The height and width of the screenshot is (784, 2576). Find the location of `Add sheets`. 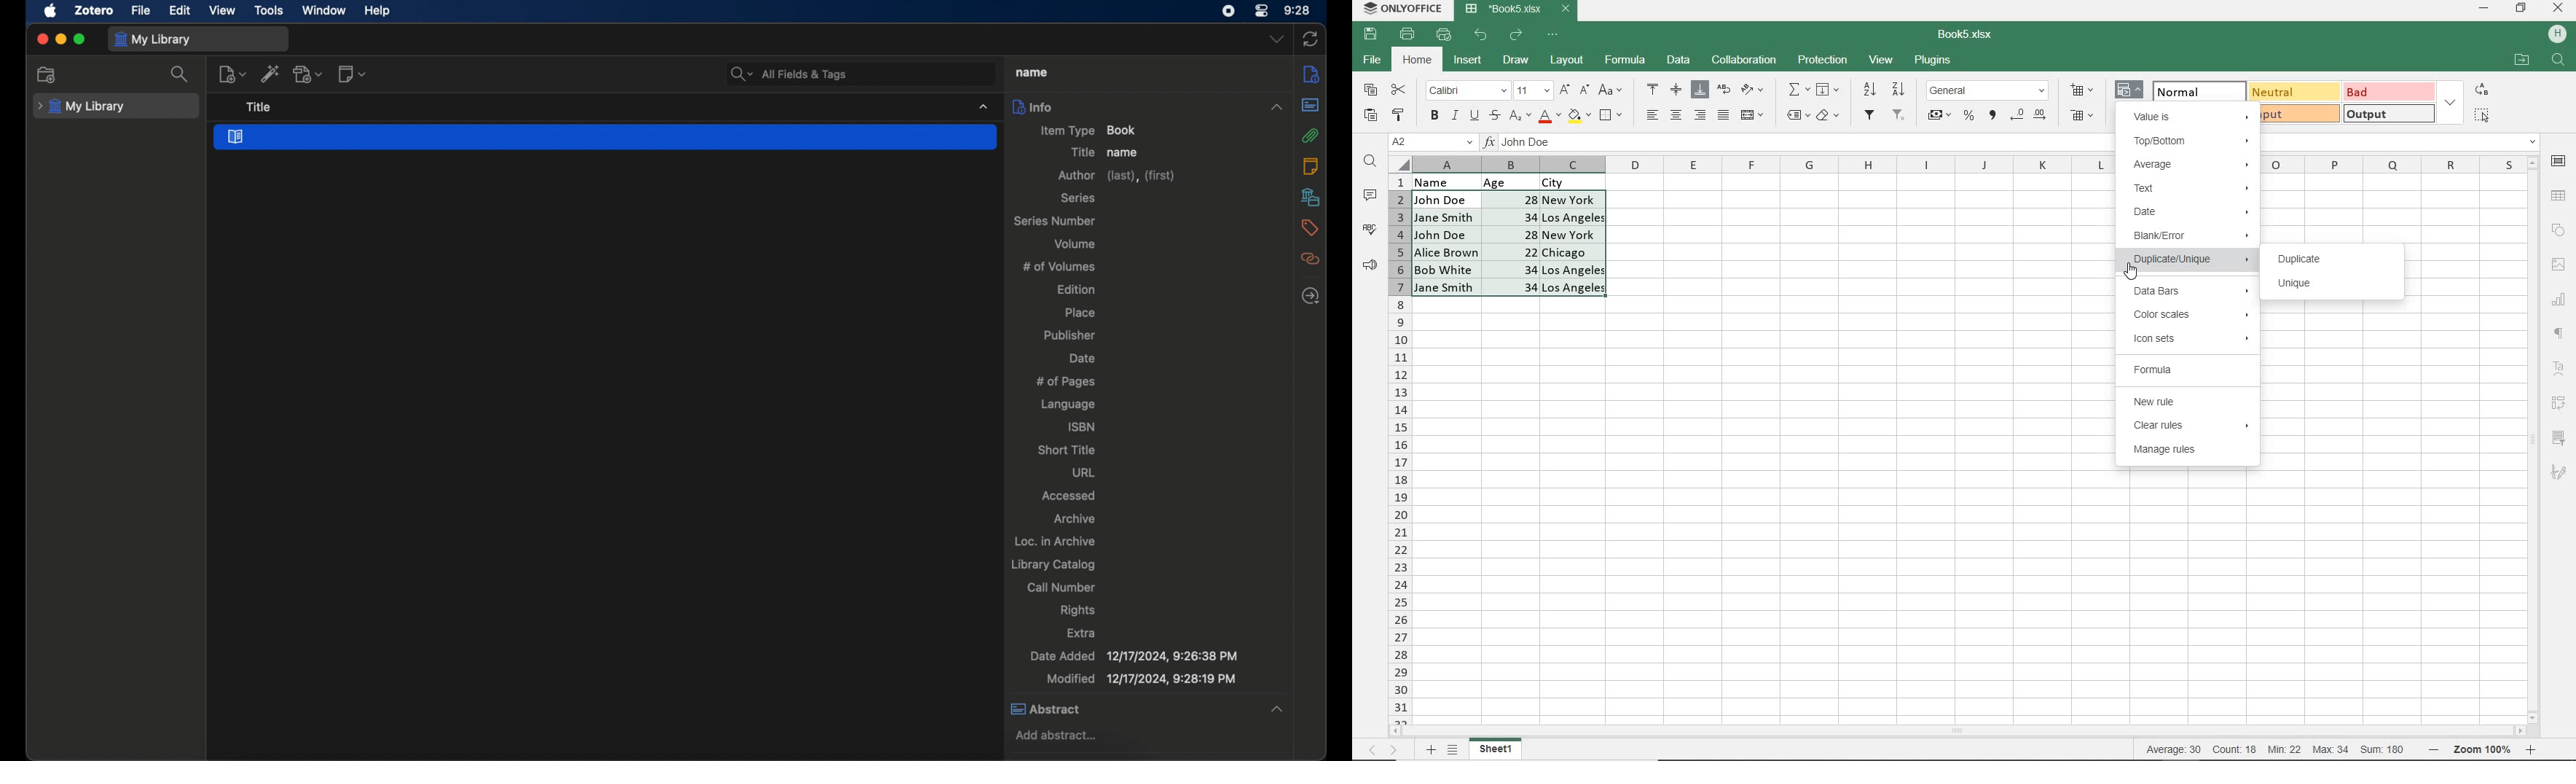

Add sheets is located at coordinates (1429, 749).